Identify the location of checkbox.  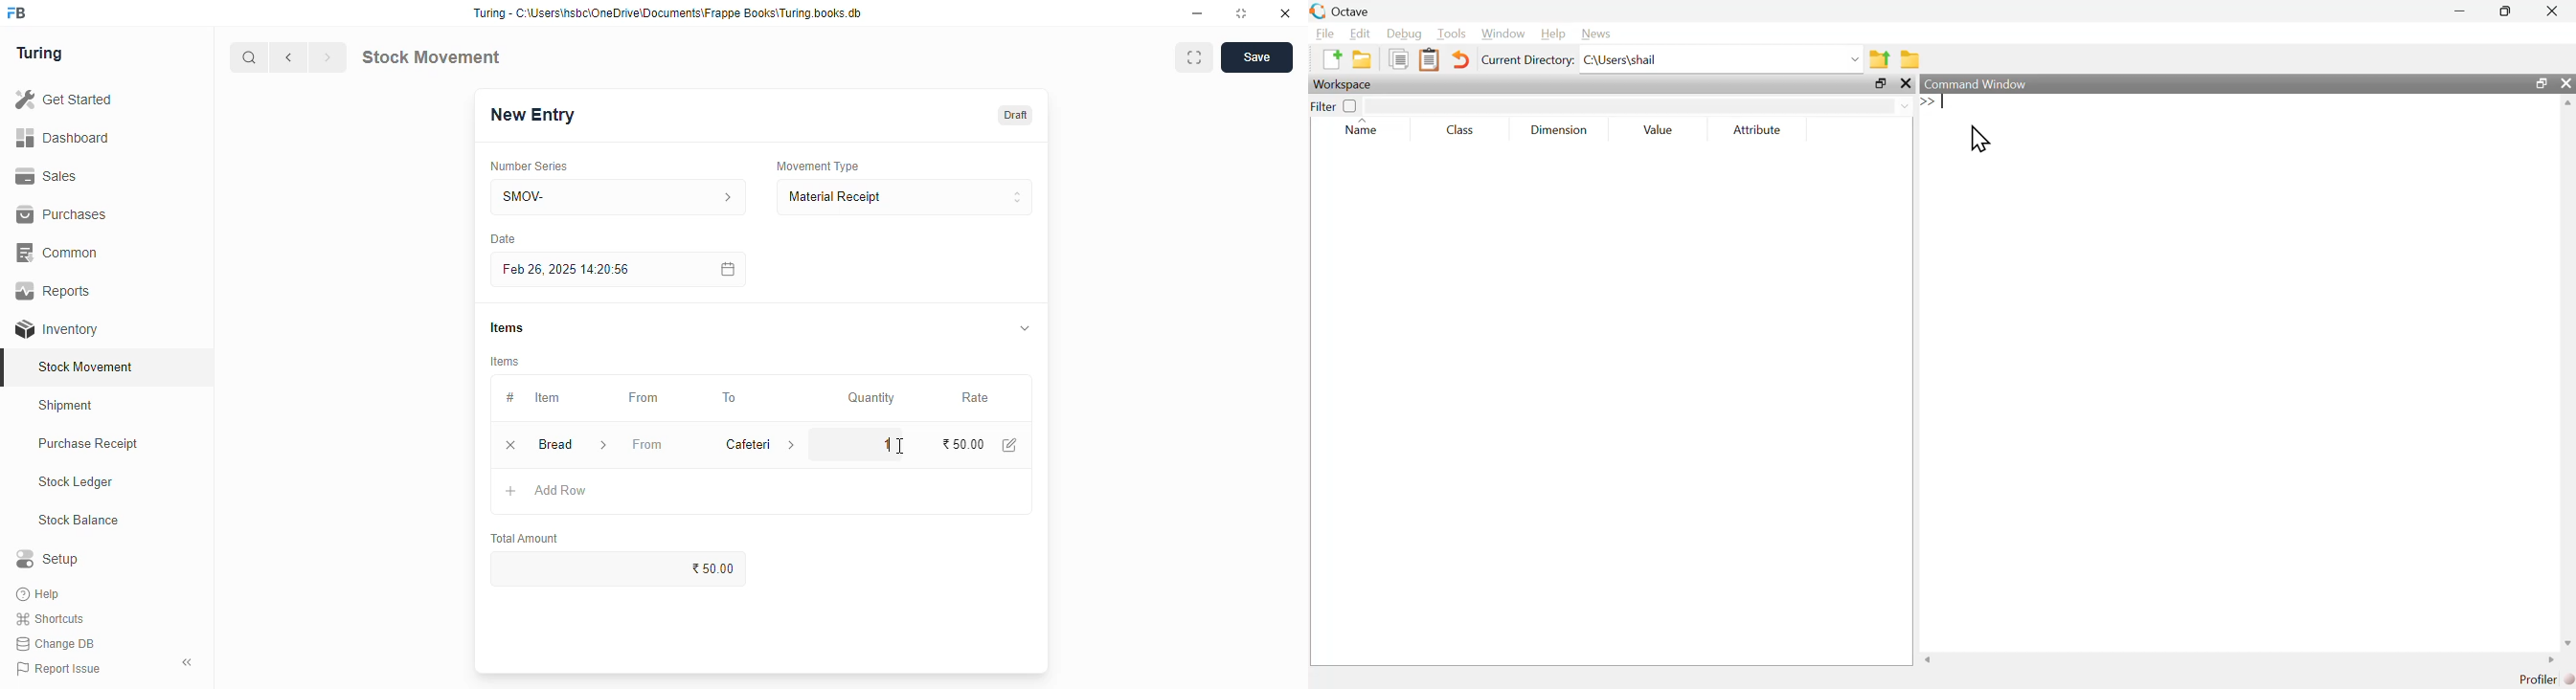
(1352, 107).